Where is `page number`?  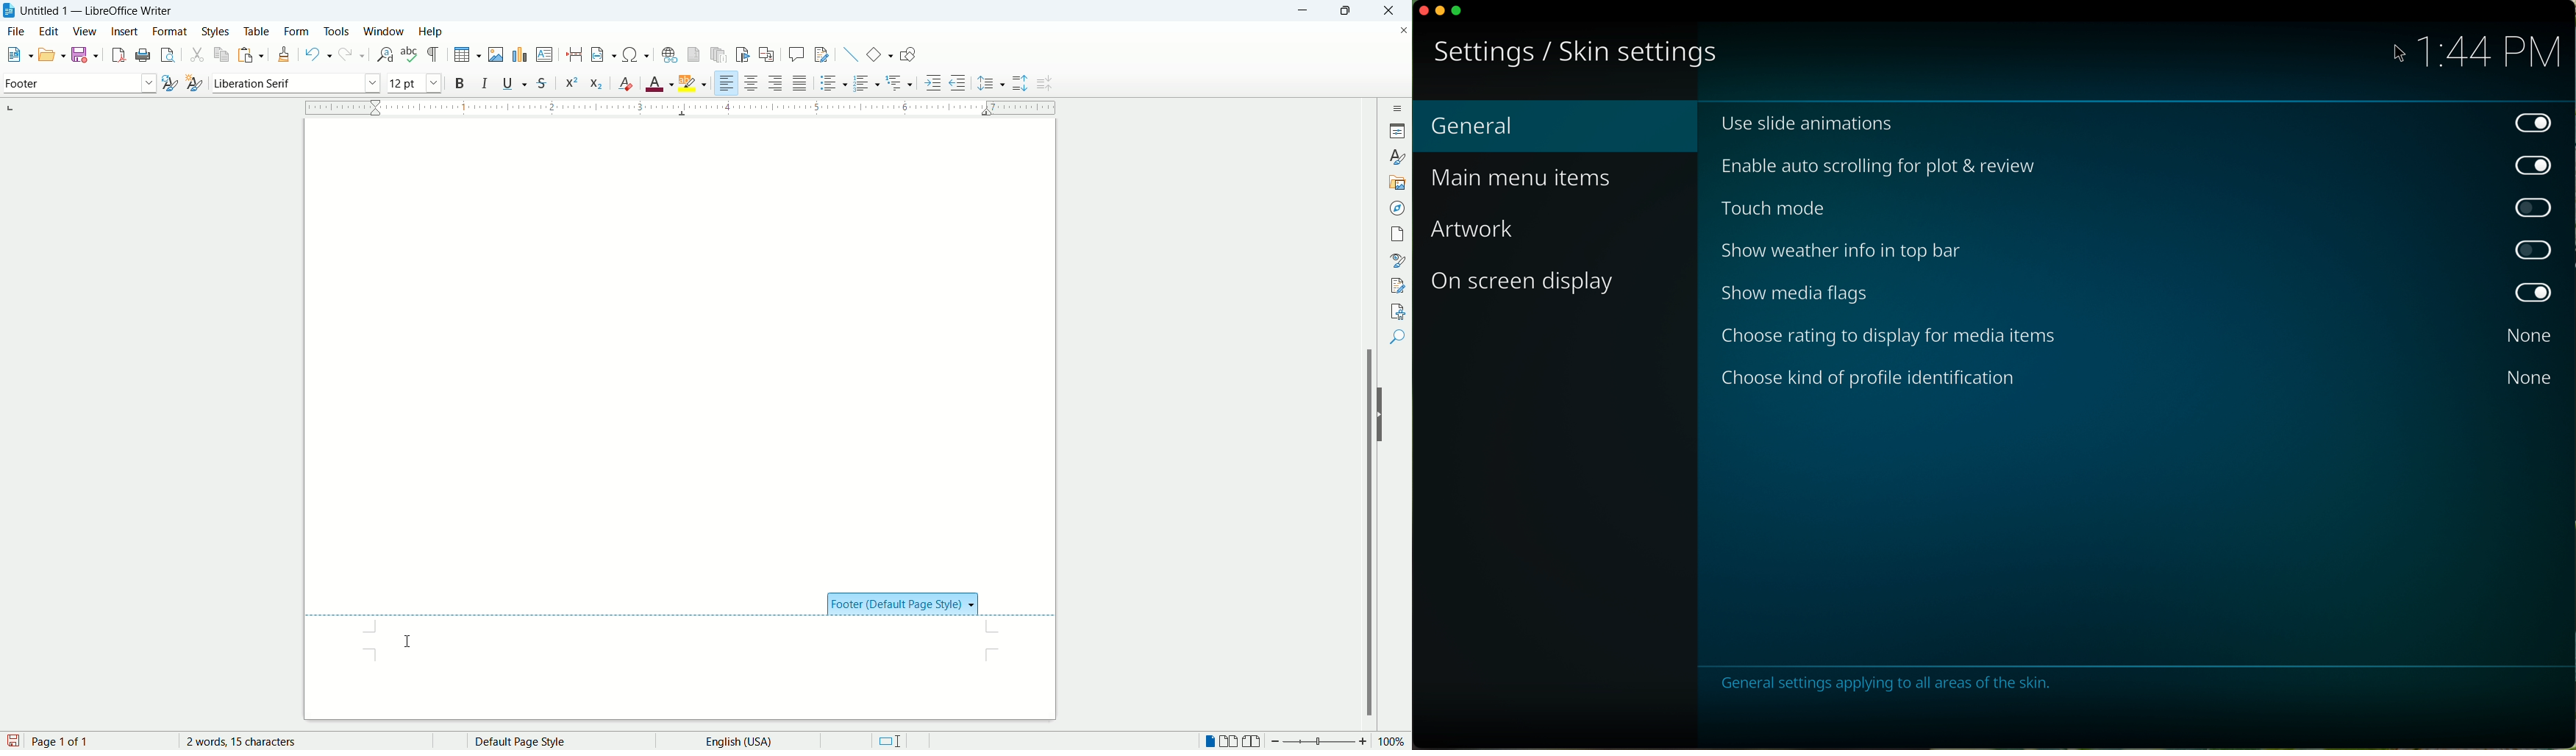 page number is located at coordinates (99, 741).